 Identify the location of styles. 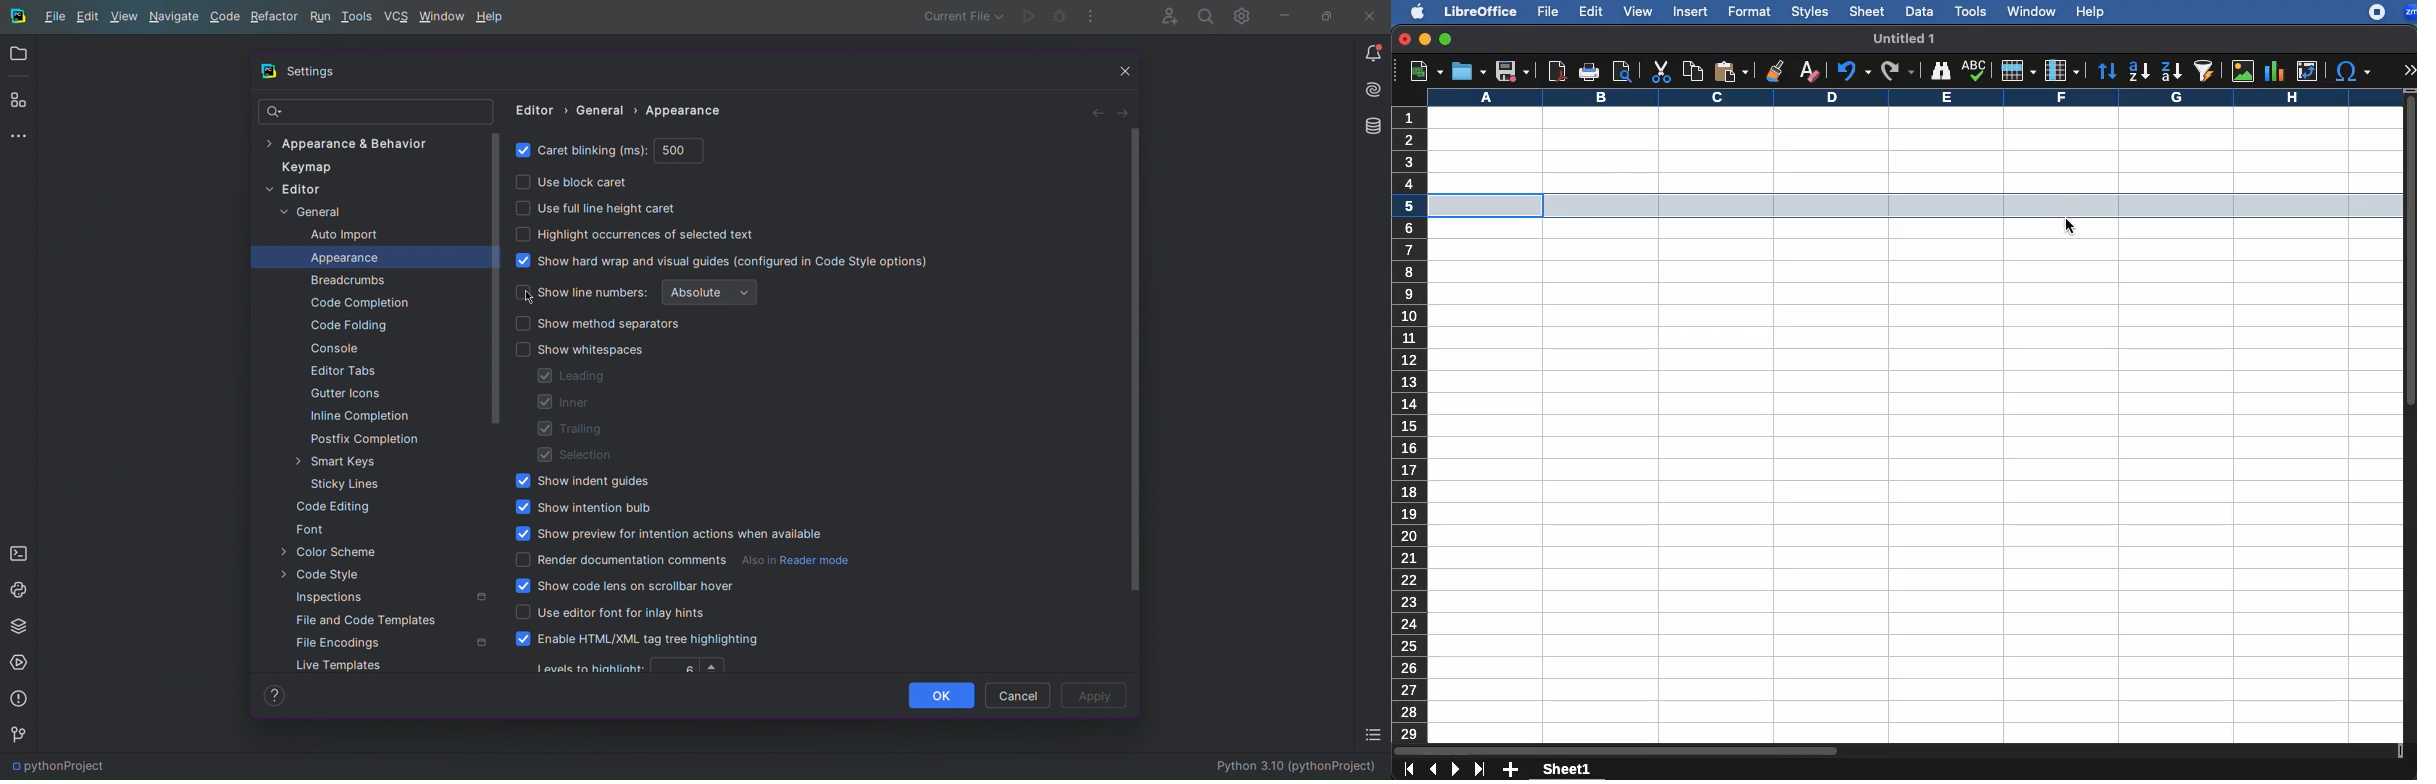
(1811, 12).